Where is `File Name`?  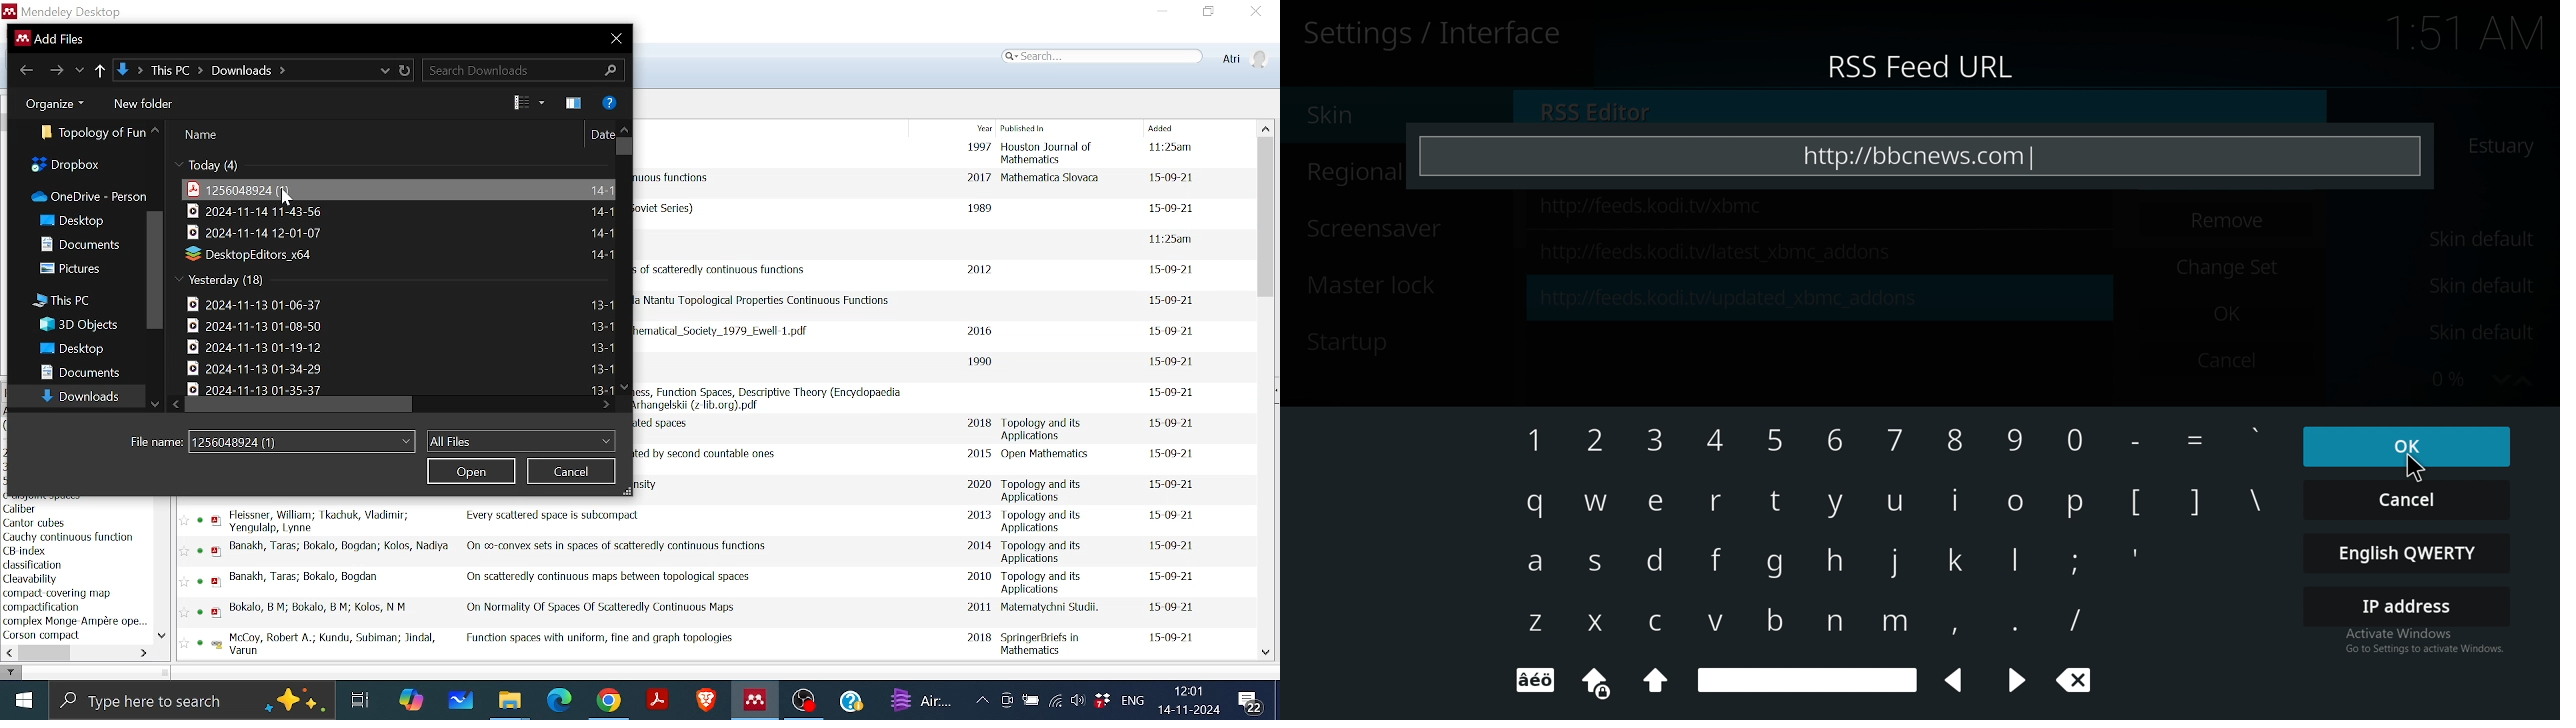 File Name is located at coordinates (156, 441).